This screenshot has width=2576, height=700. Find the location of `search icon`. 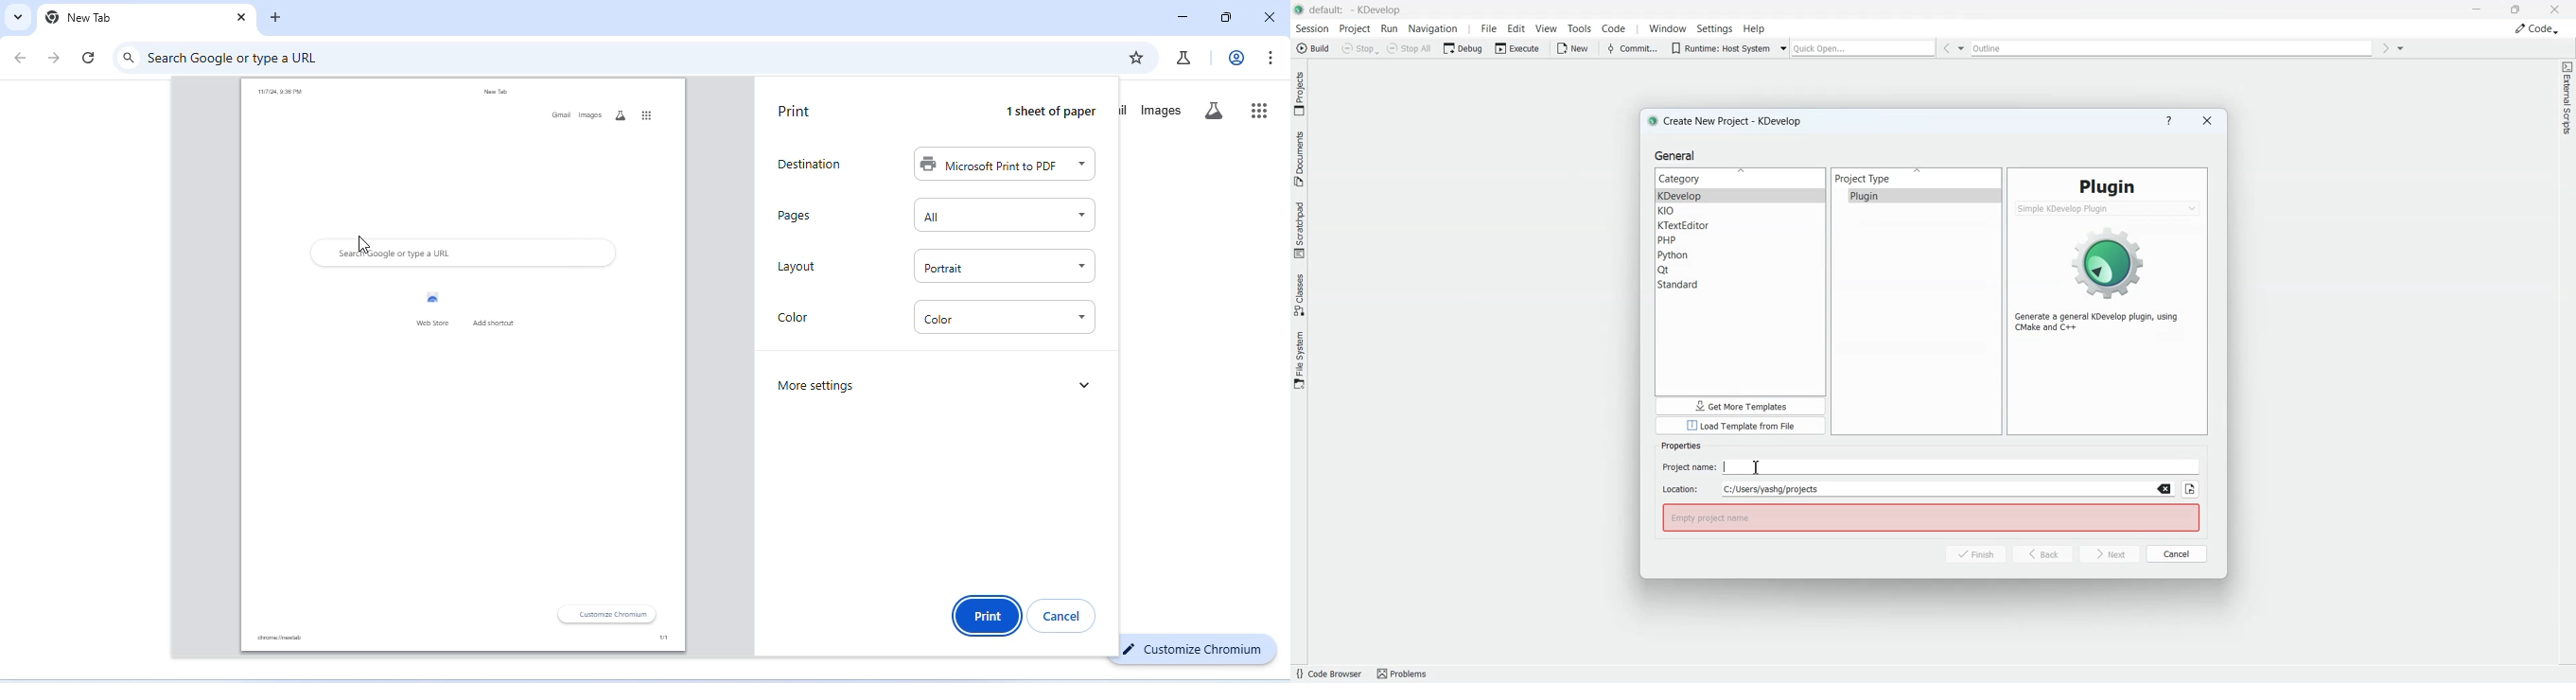

search icon is located at coordinates (129, 57).